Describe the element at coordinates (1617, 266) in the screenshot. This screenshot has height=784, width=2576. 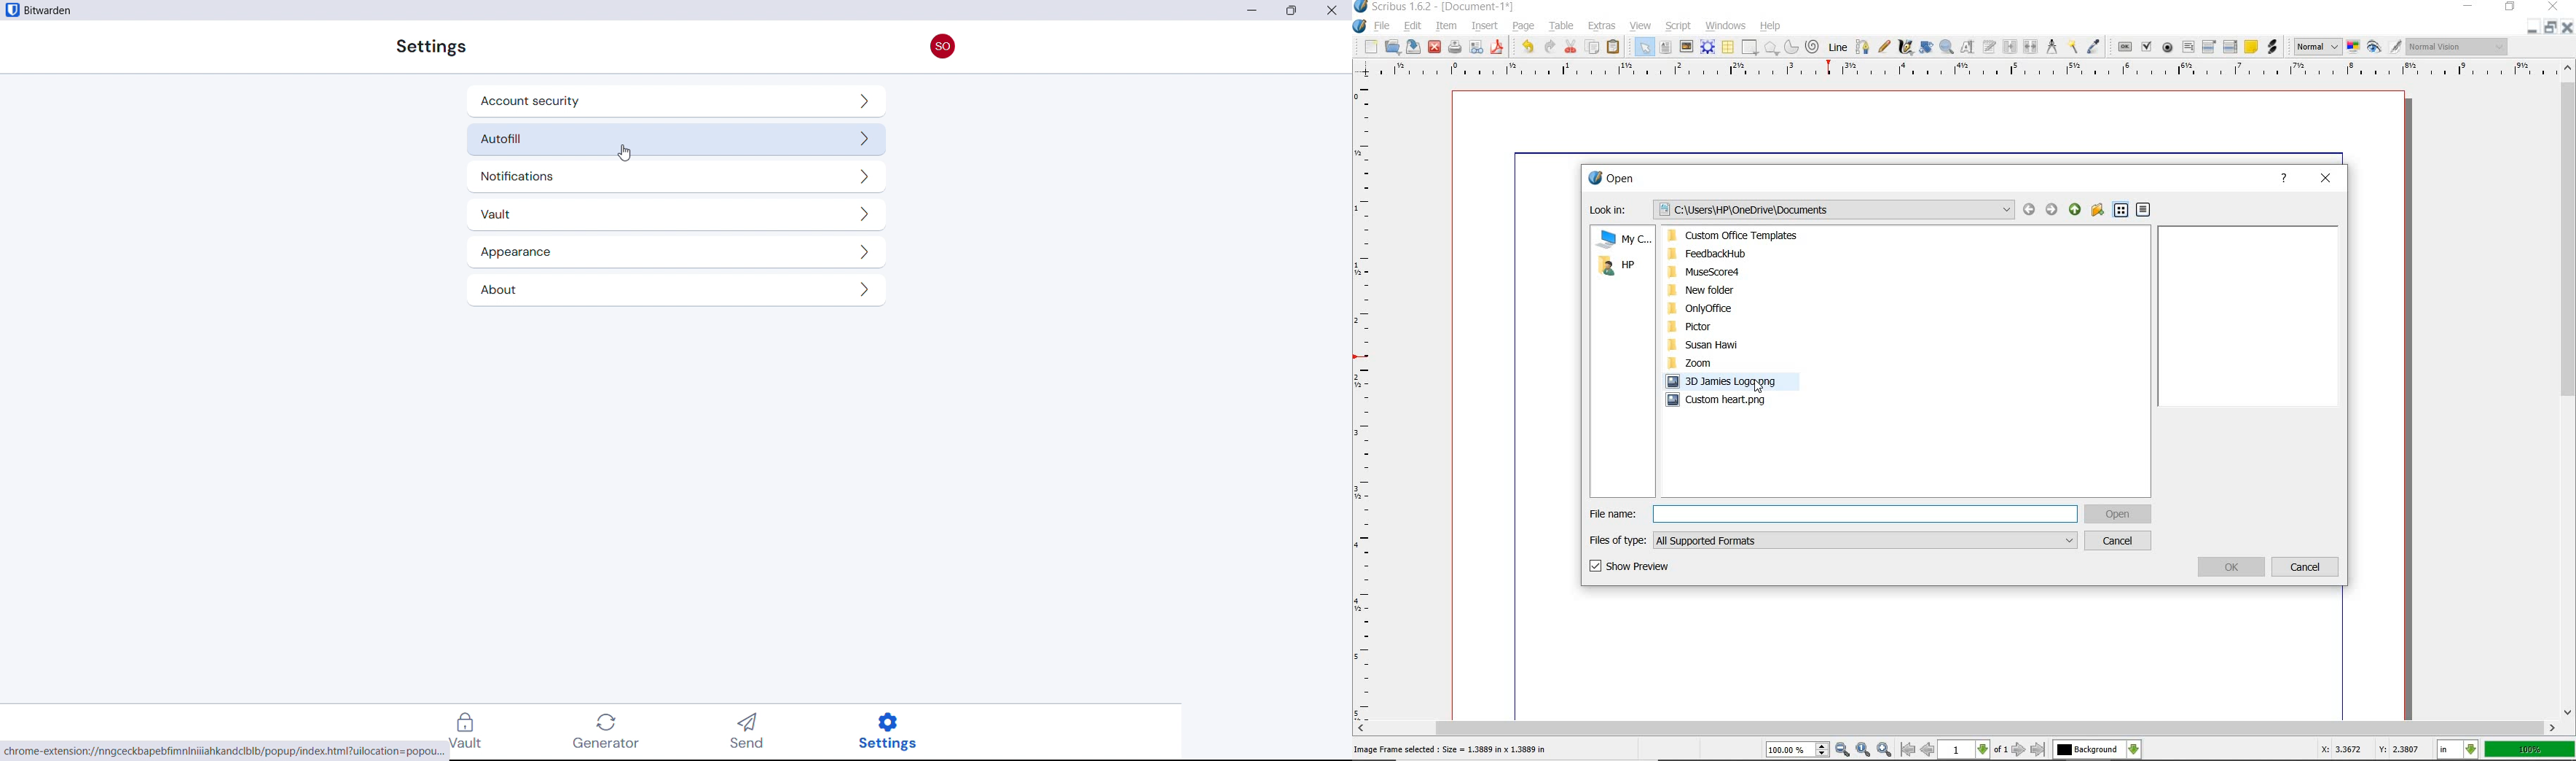
I see `HP` at that location.